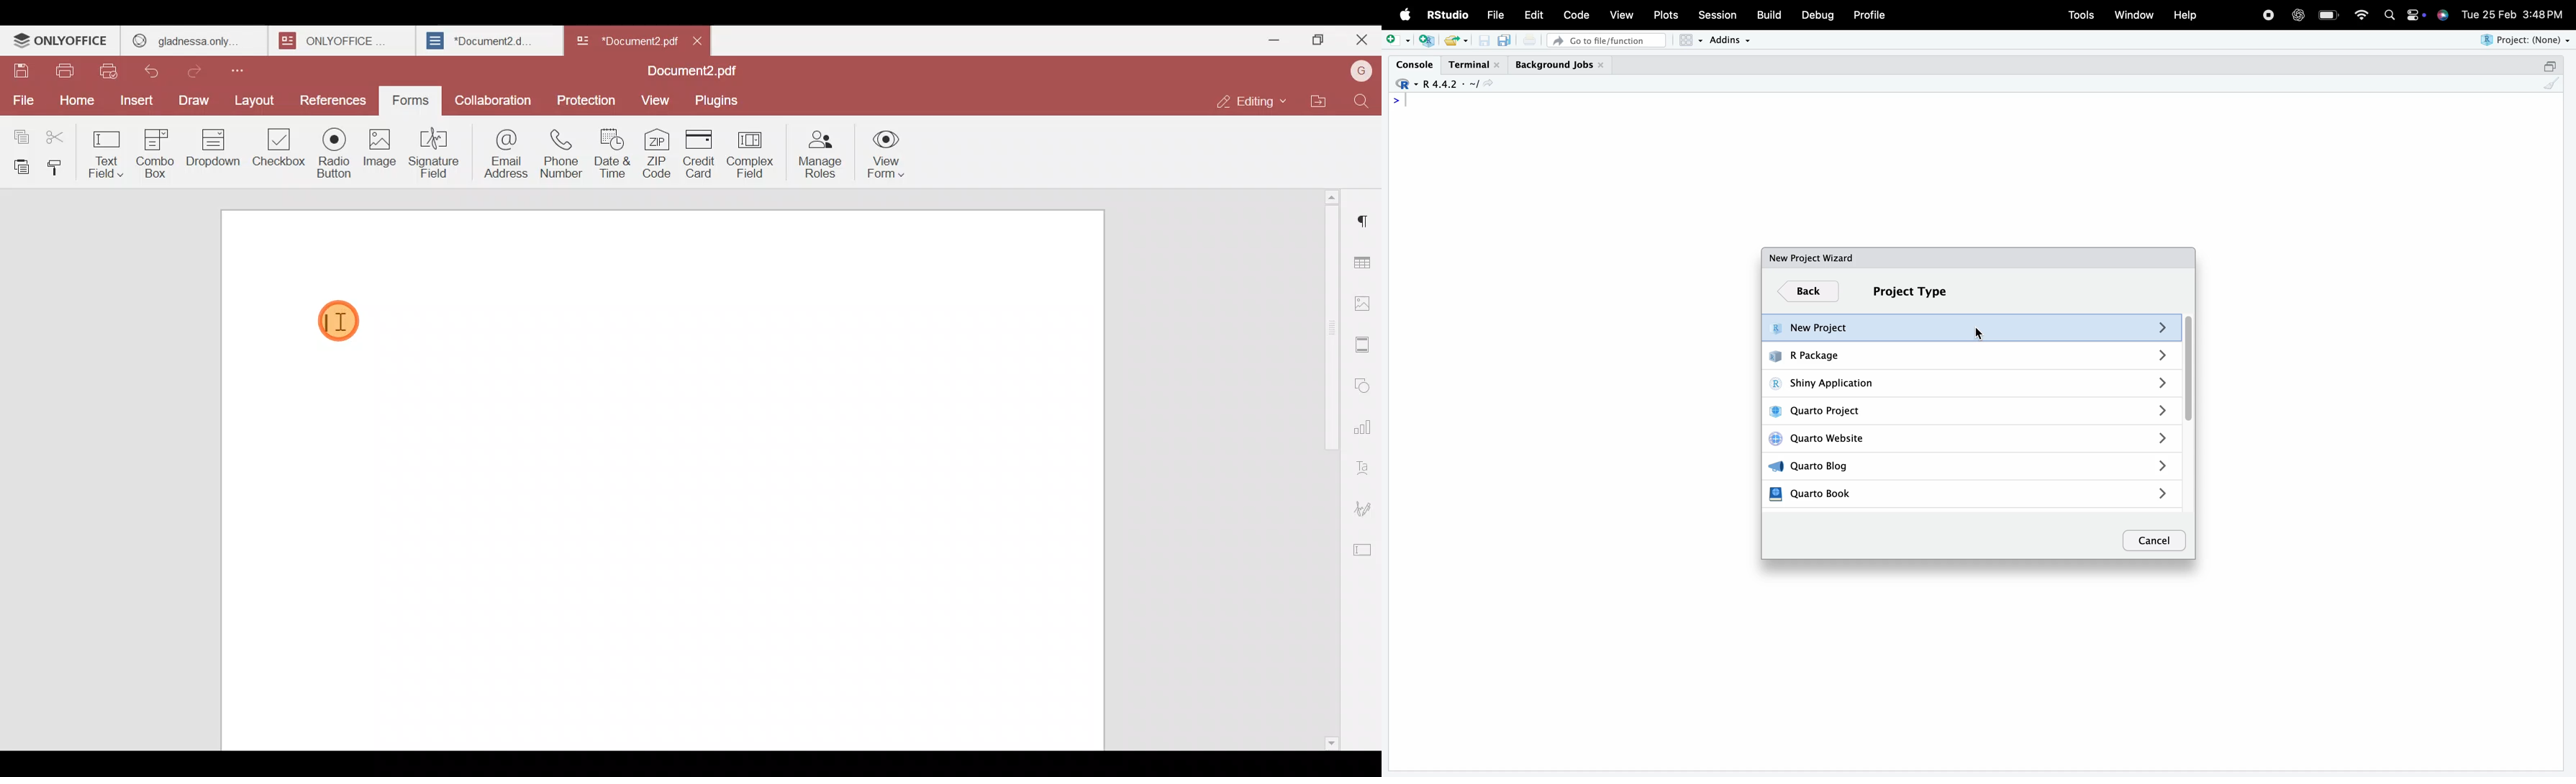  I want to click on RStudio, so click(1446, 15).